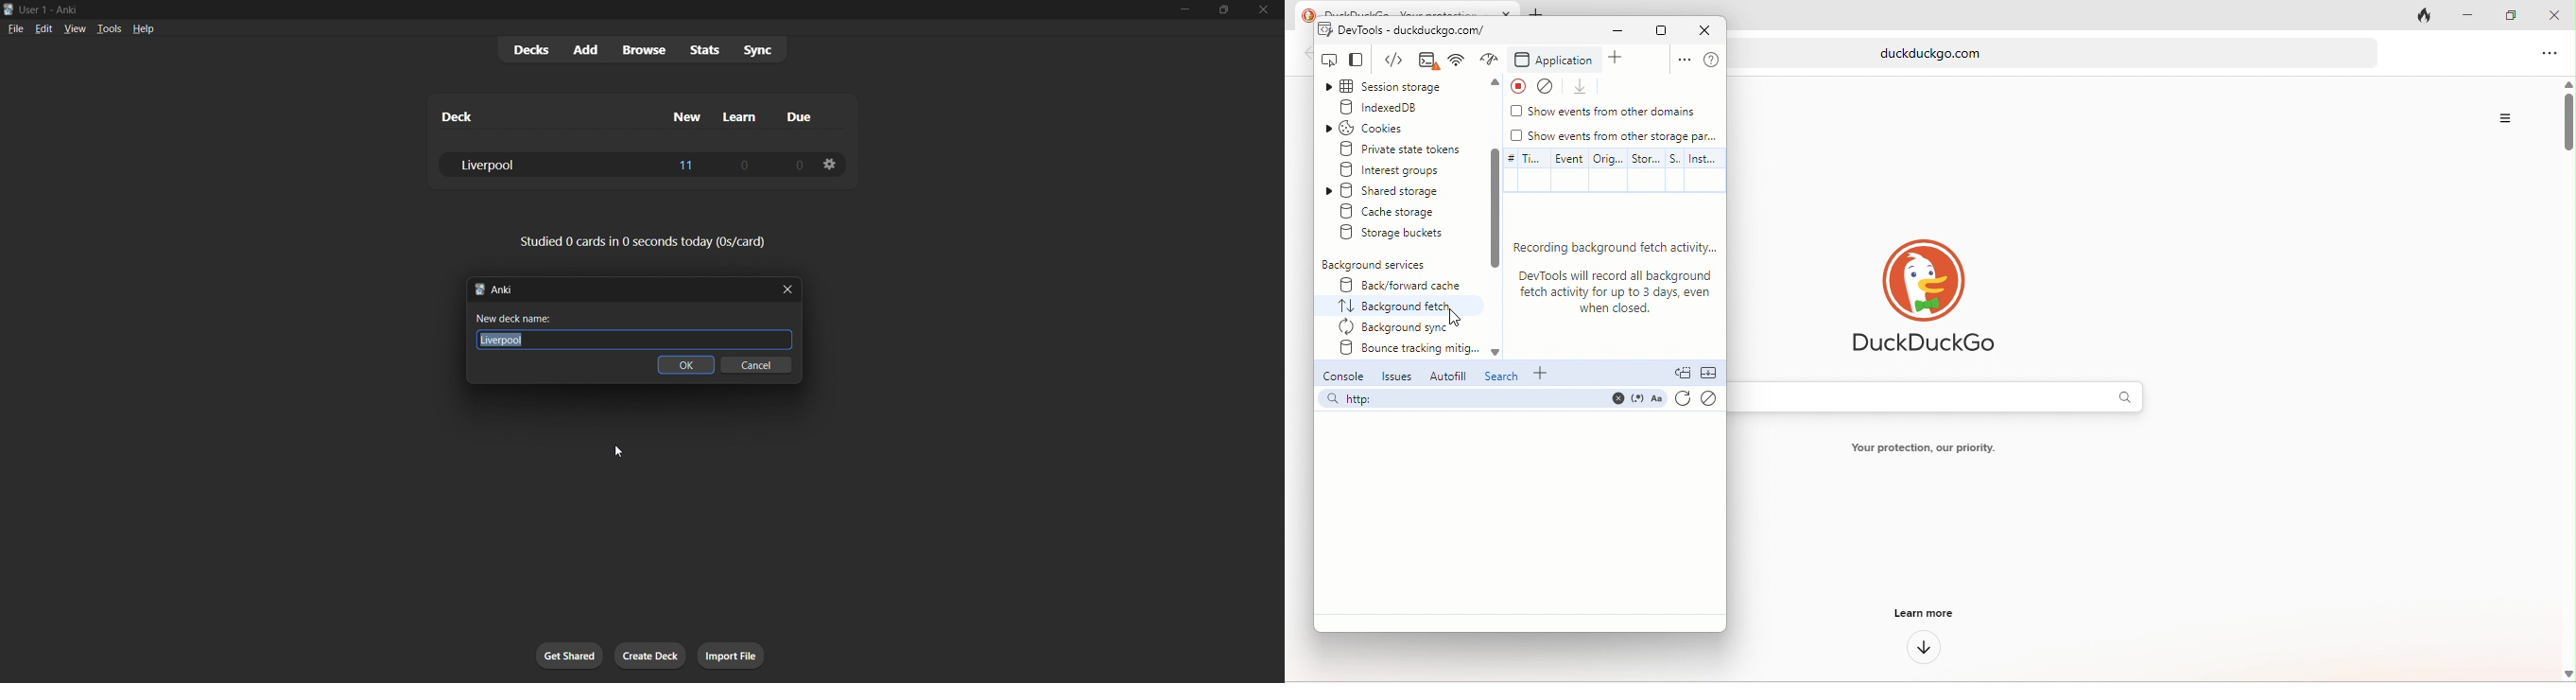 The image size is (2576, 700). I want to click on new column, so click(687, 115).